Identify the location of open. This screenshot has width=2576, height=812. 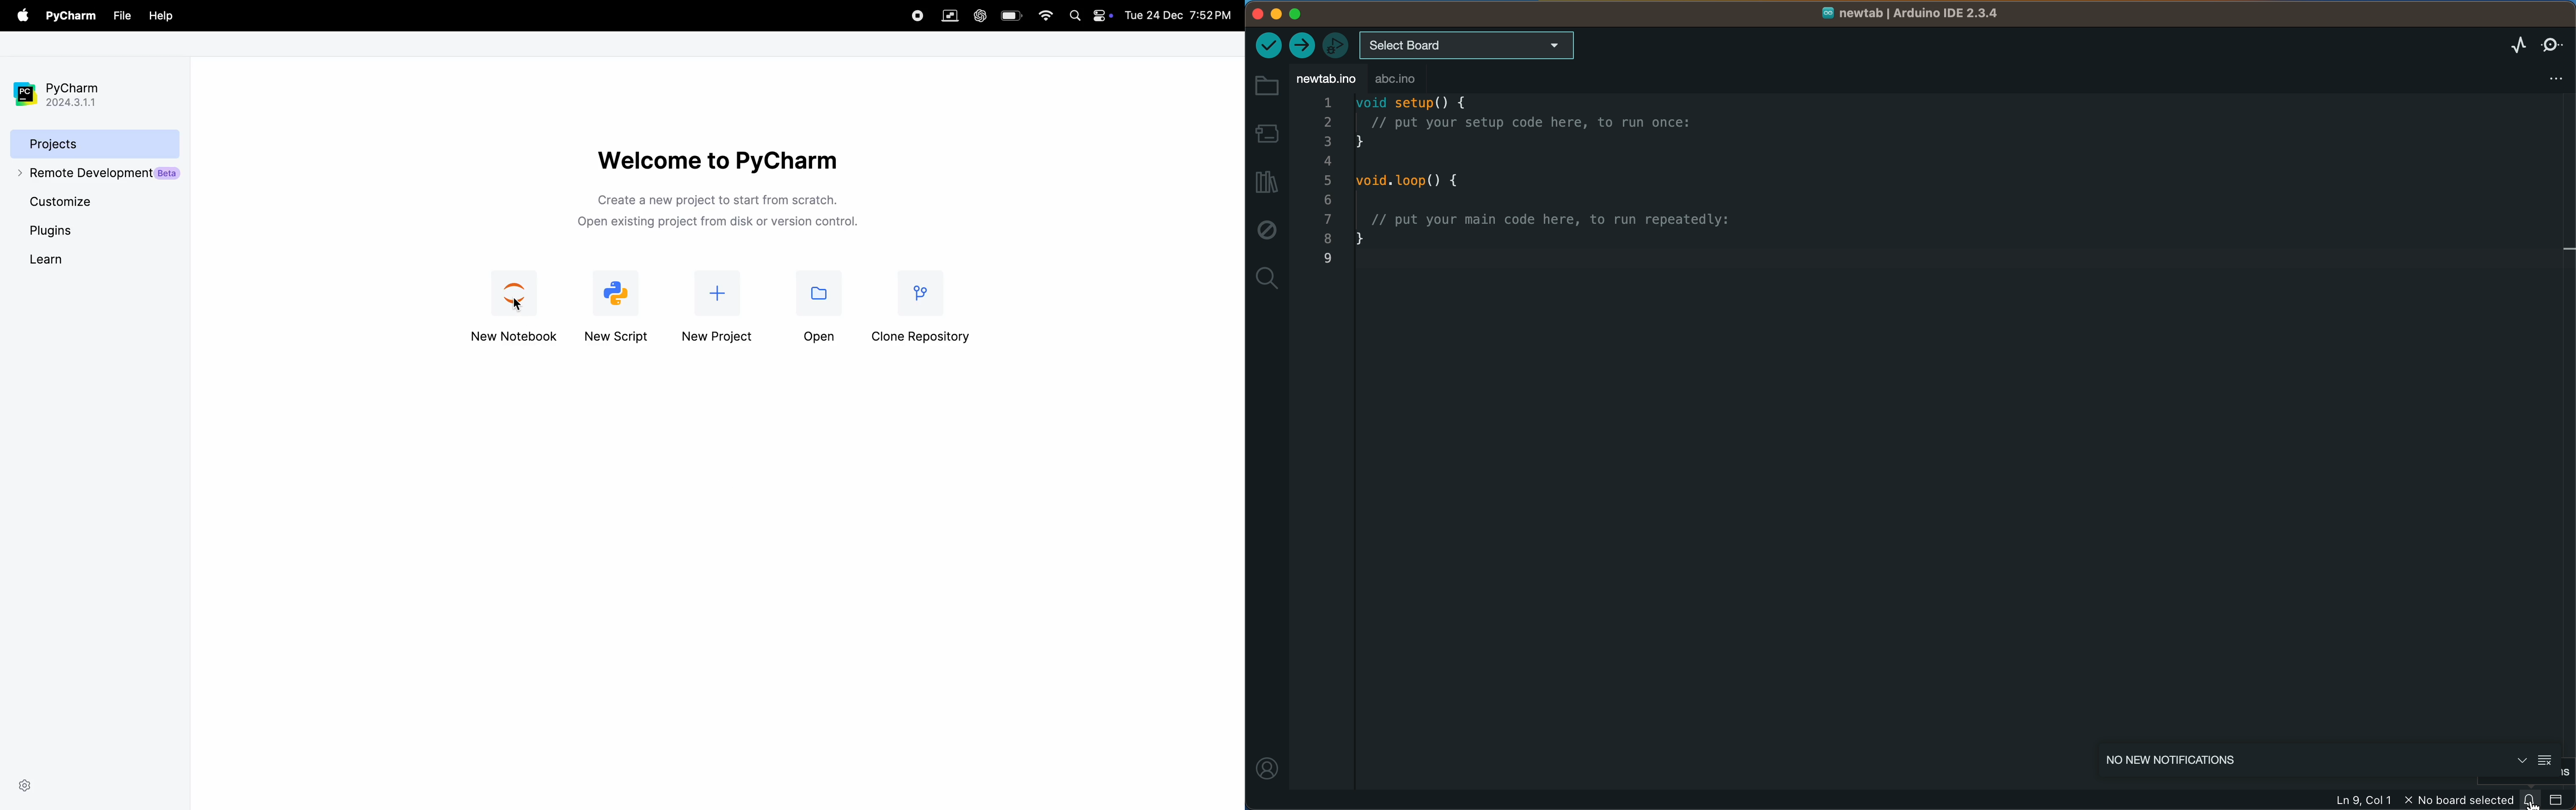
(815, 305).